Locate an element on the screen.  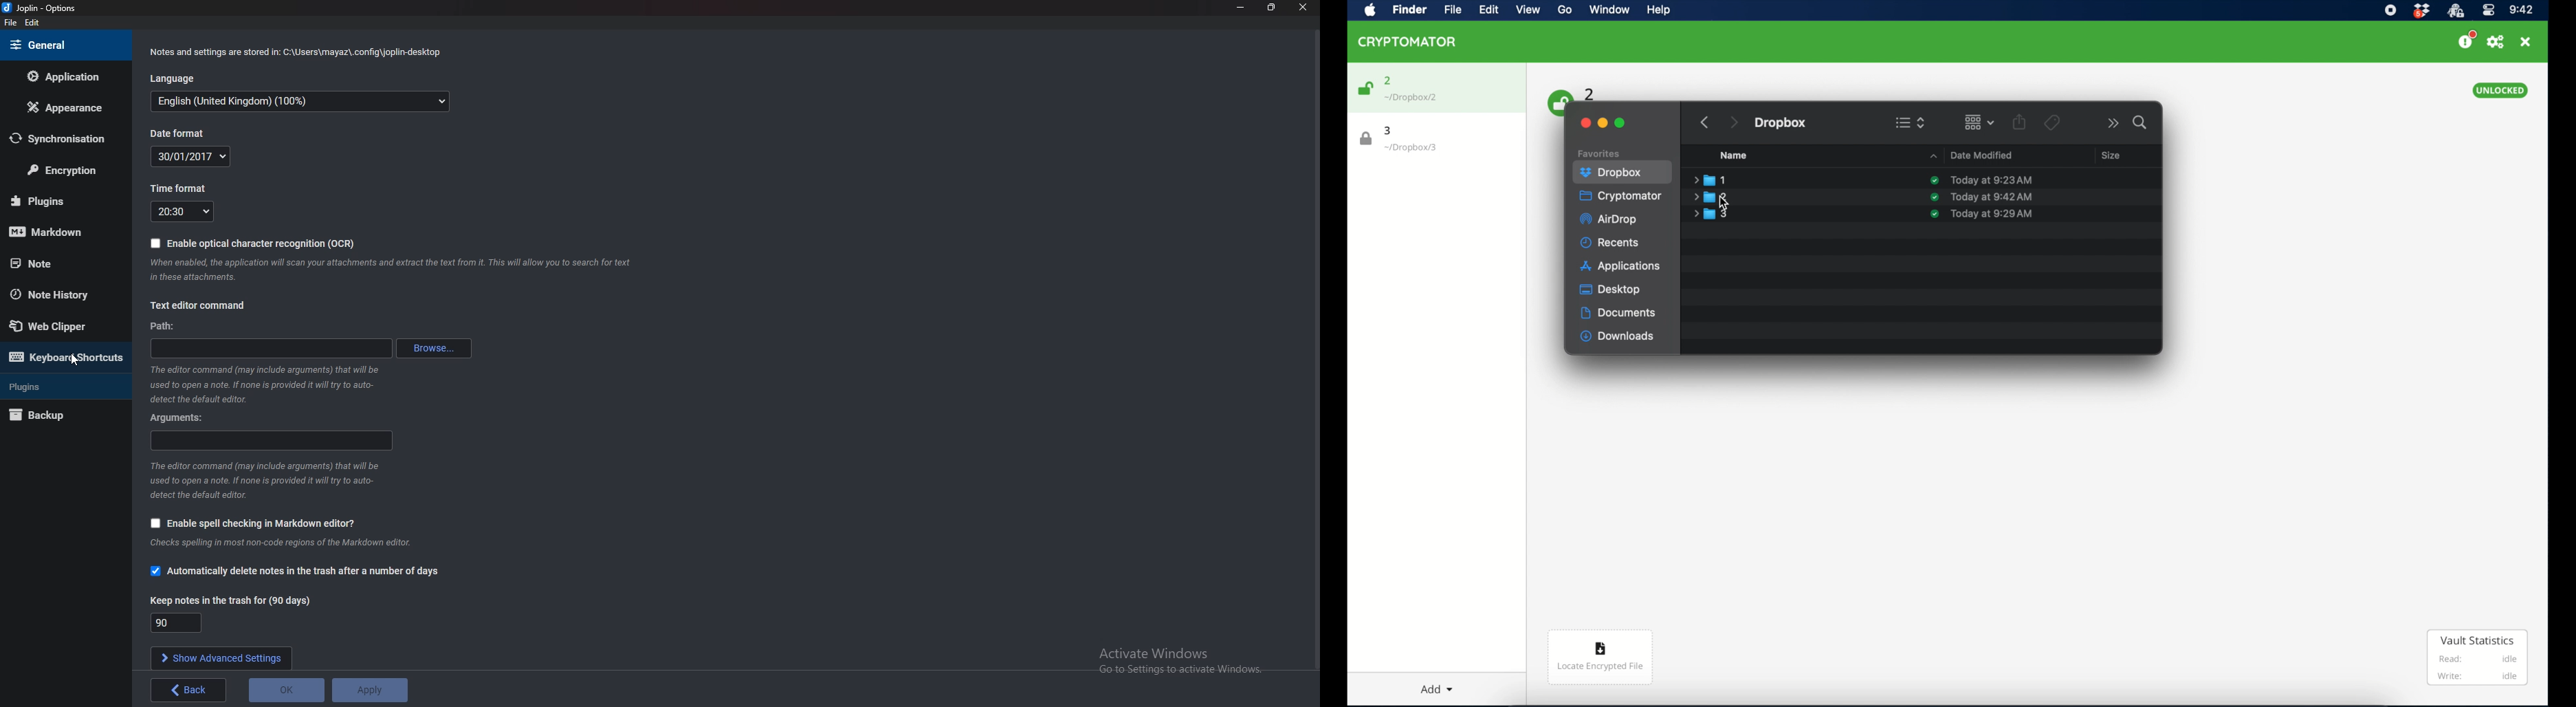
The editor command (may include arguments) that will be
used to open a note. If none is provided it will ry to auto-
detect the default editor is located at coordinates (265, 384).